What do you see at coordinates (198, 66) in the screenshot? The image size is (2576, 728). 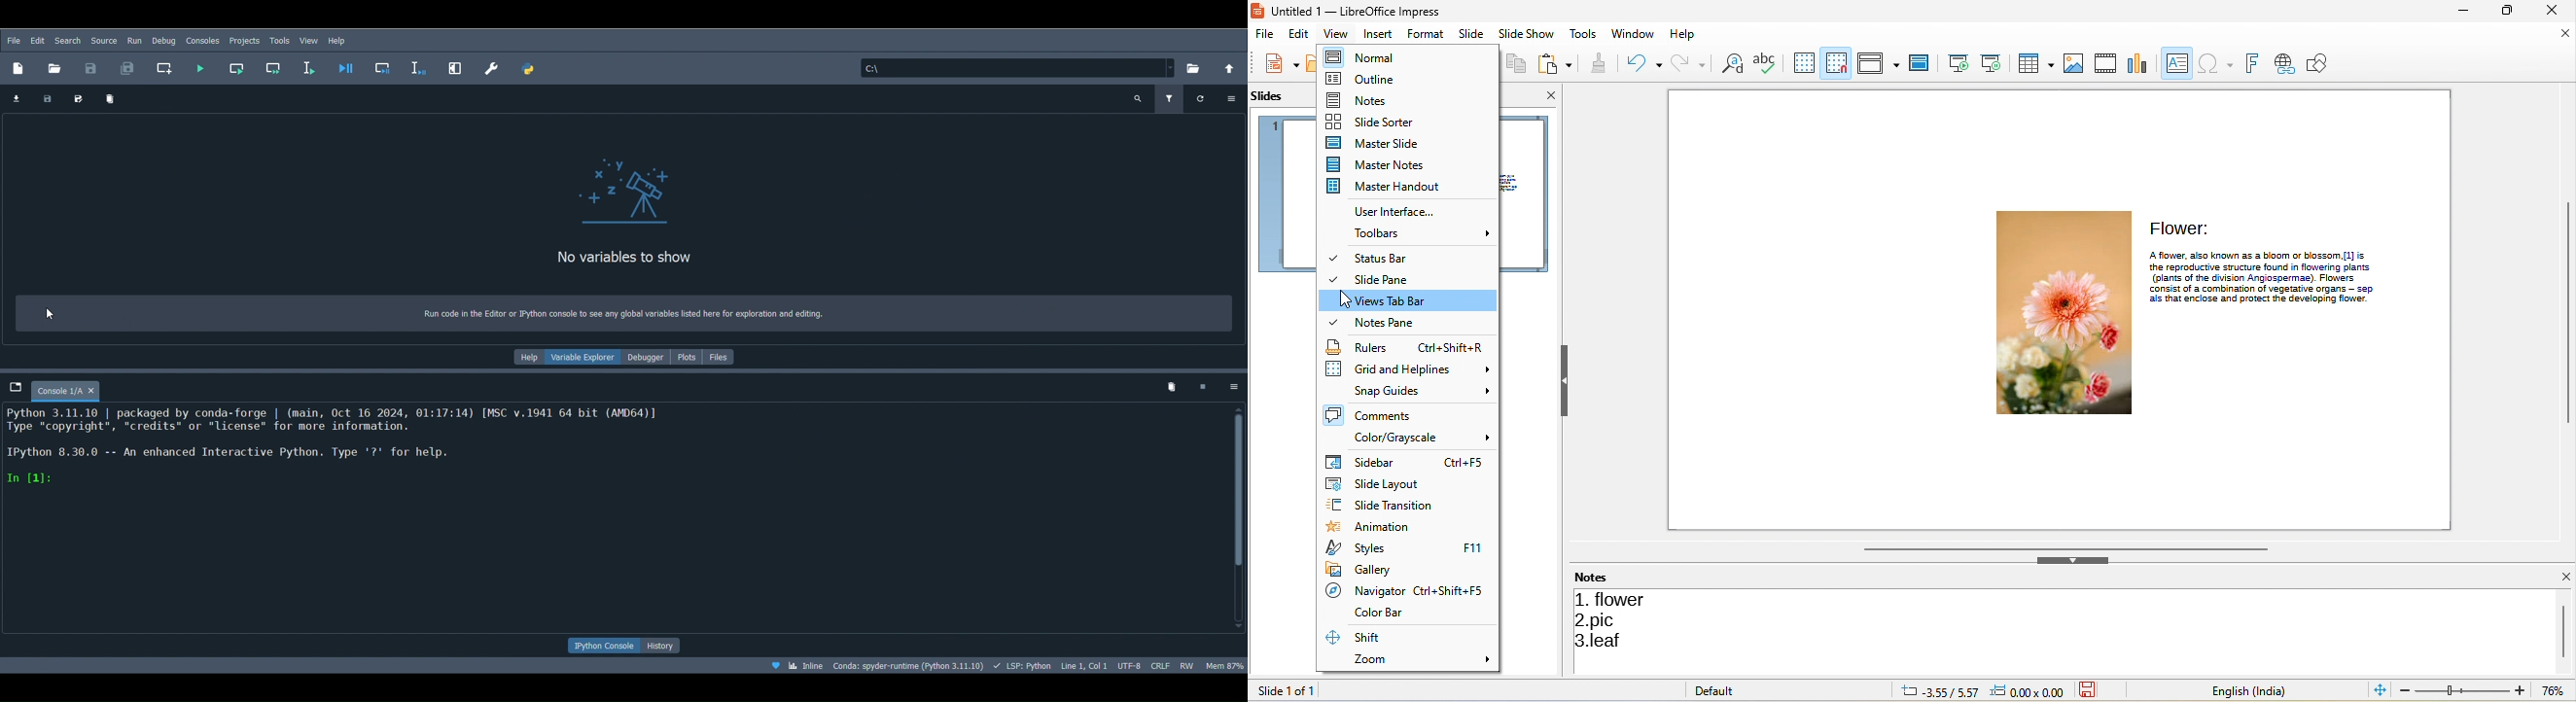 I see `Run file (F5)` at bounding box center [198, 66].